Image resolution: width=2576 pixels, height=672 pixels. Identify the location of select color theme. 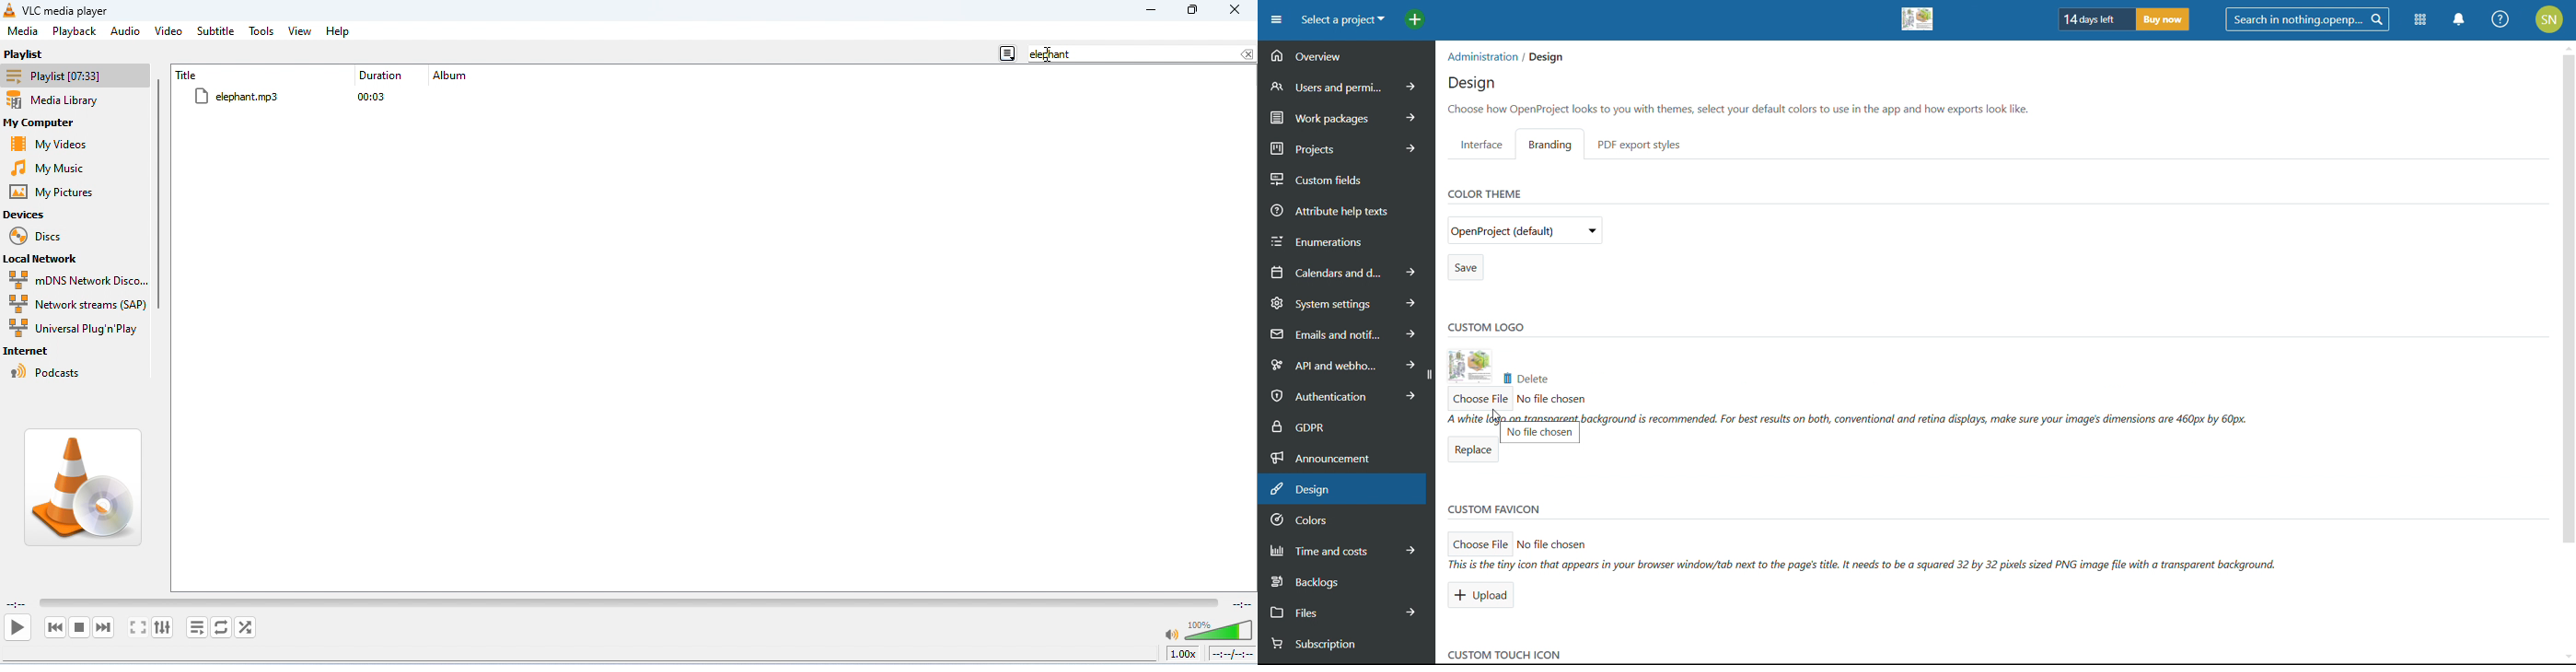
(1525, 229).